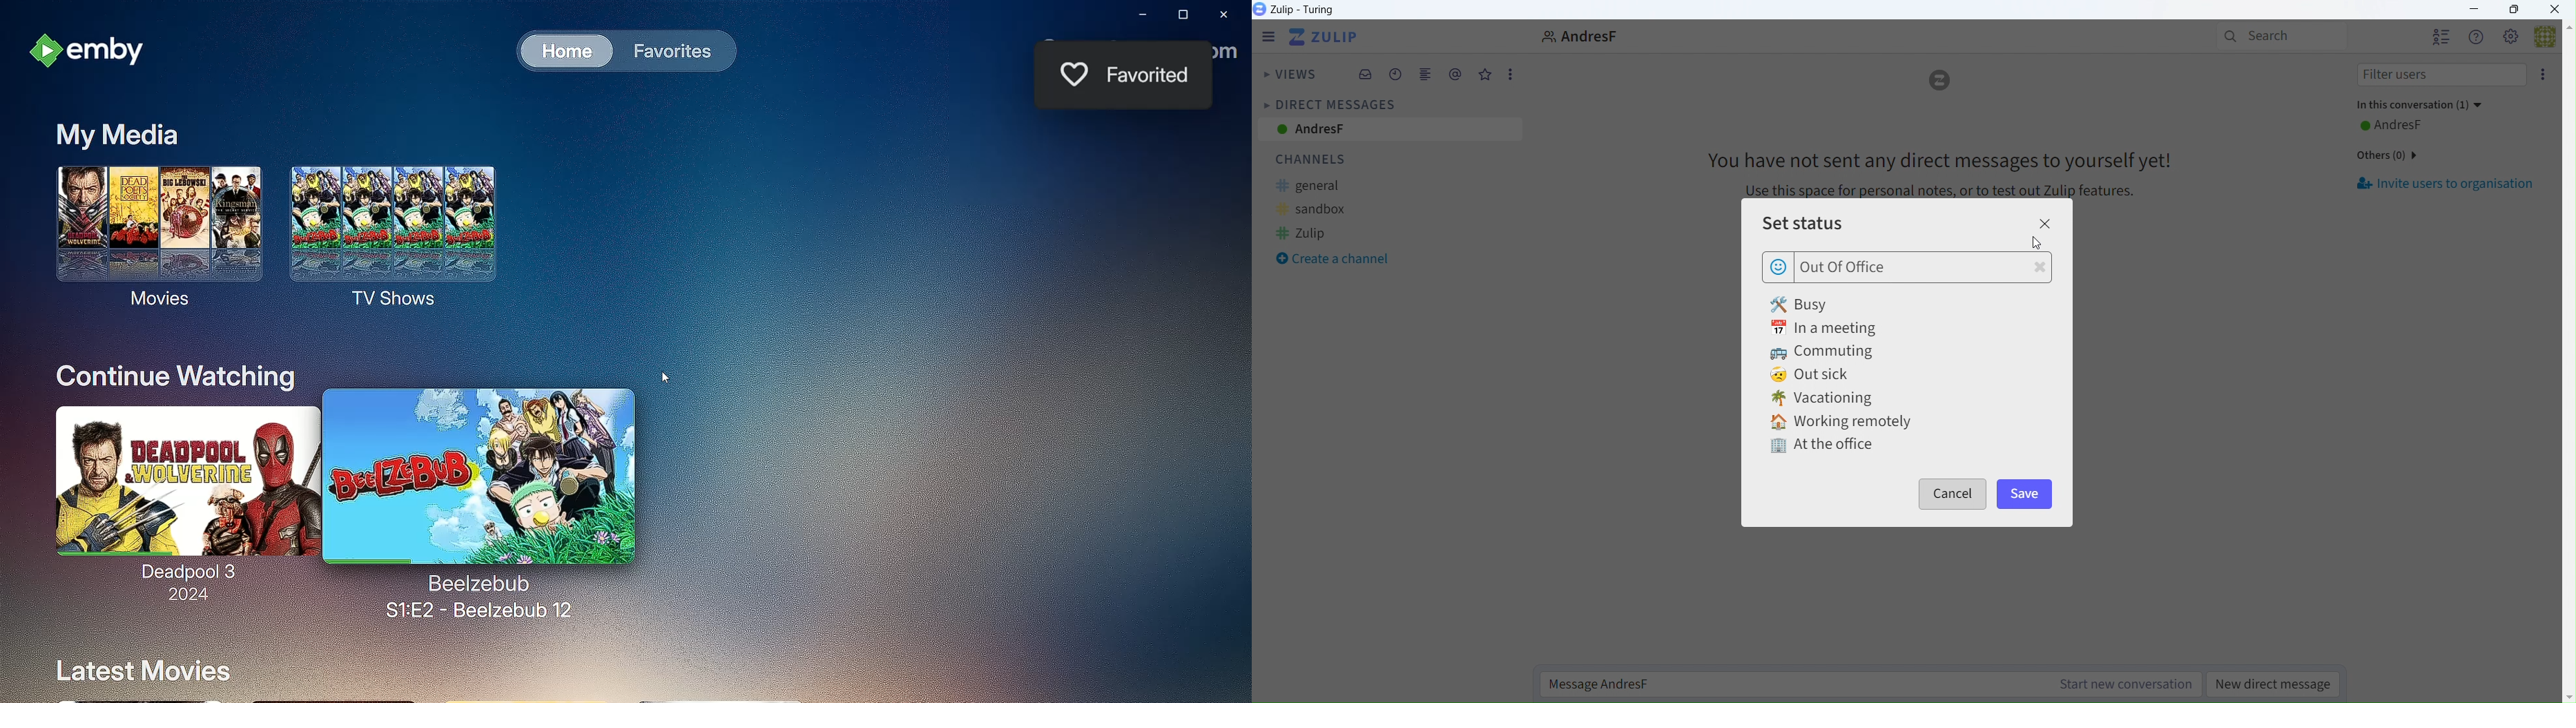 The height and width of the screenshot is (728, 2576). Describe the element at coordinates (1779, 268) in the screenshot. I see `emoji` at that location.